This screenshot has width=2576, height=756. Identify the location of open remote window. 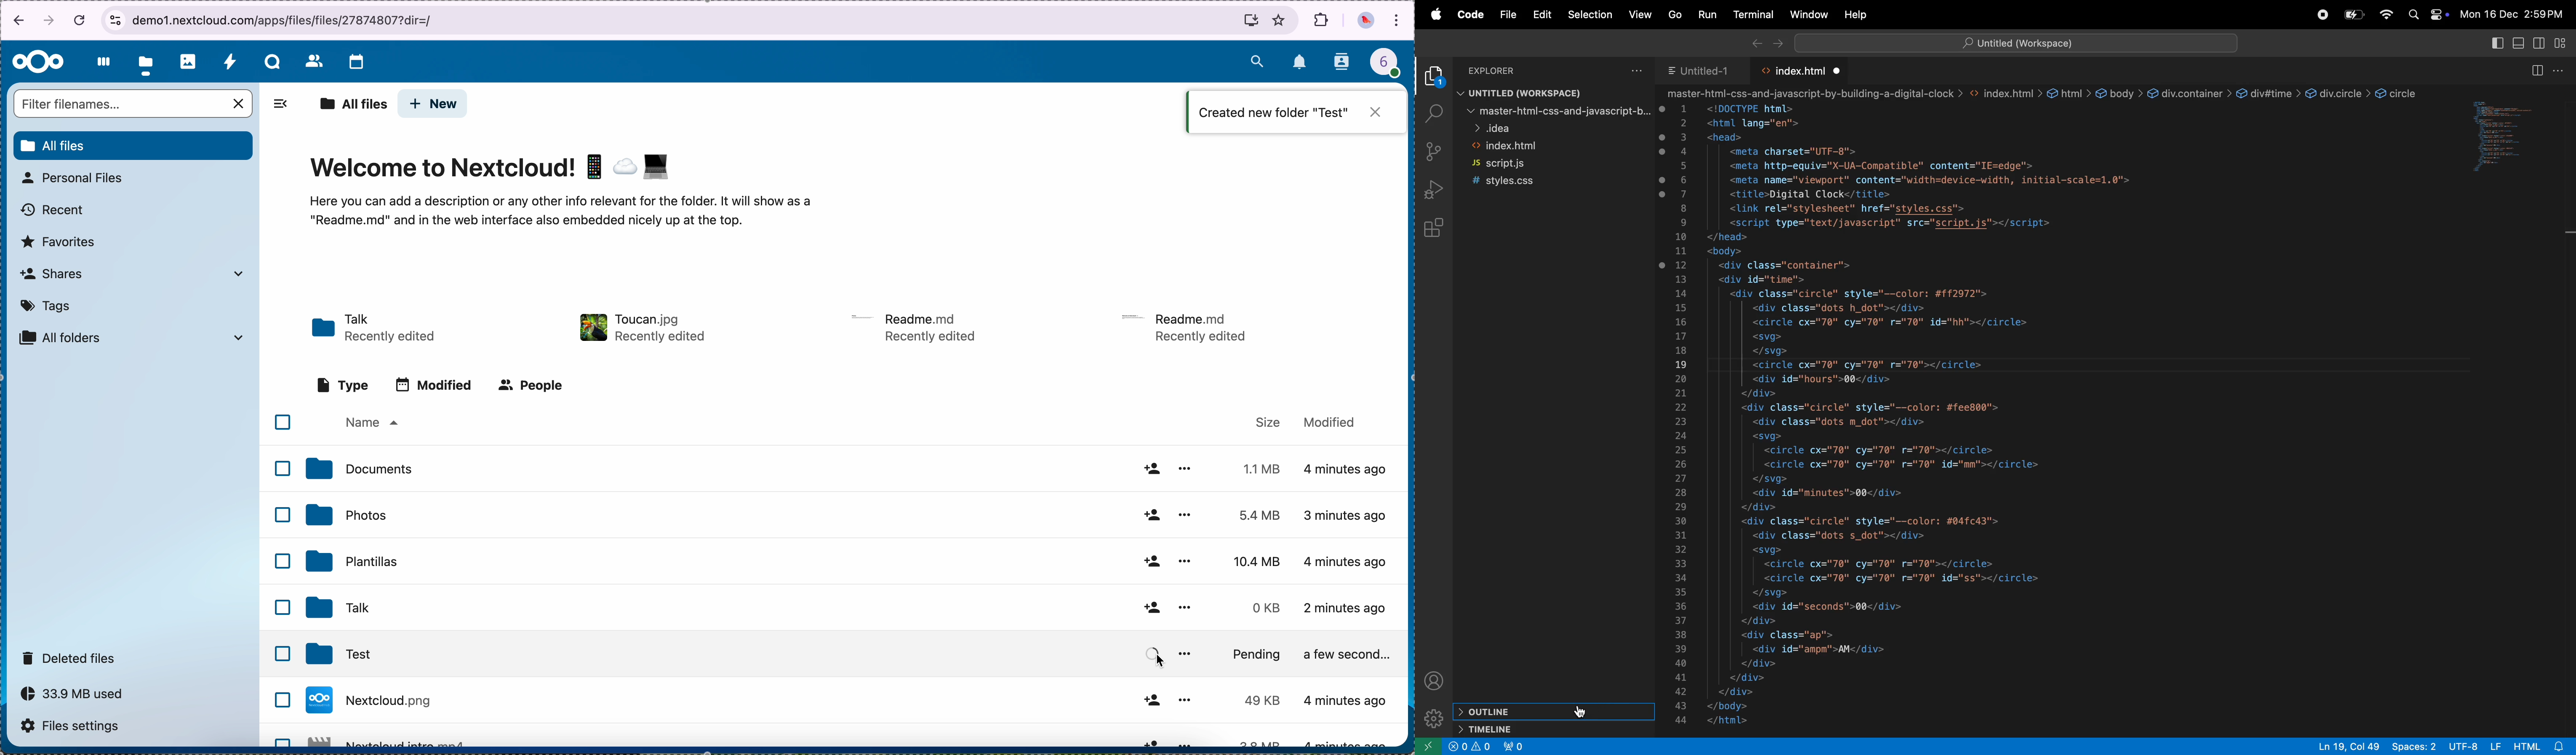
(1427, 747).